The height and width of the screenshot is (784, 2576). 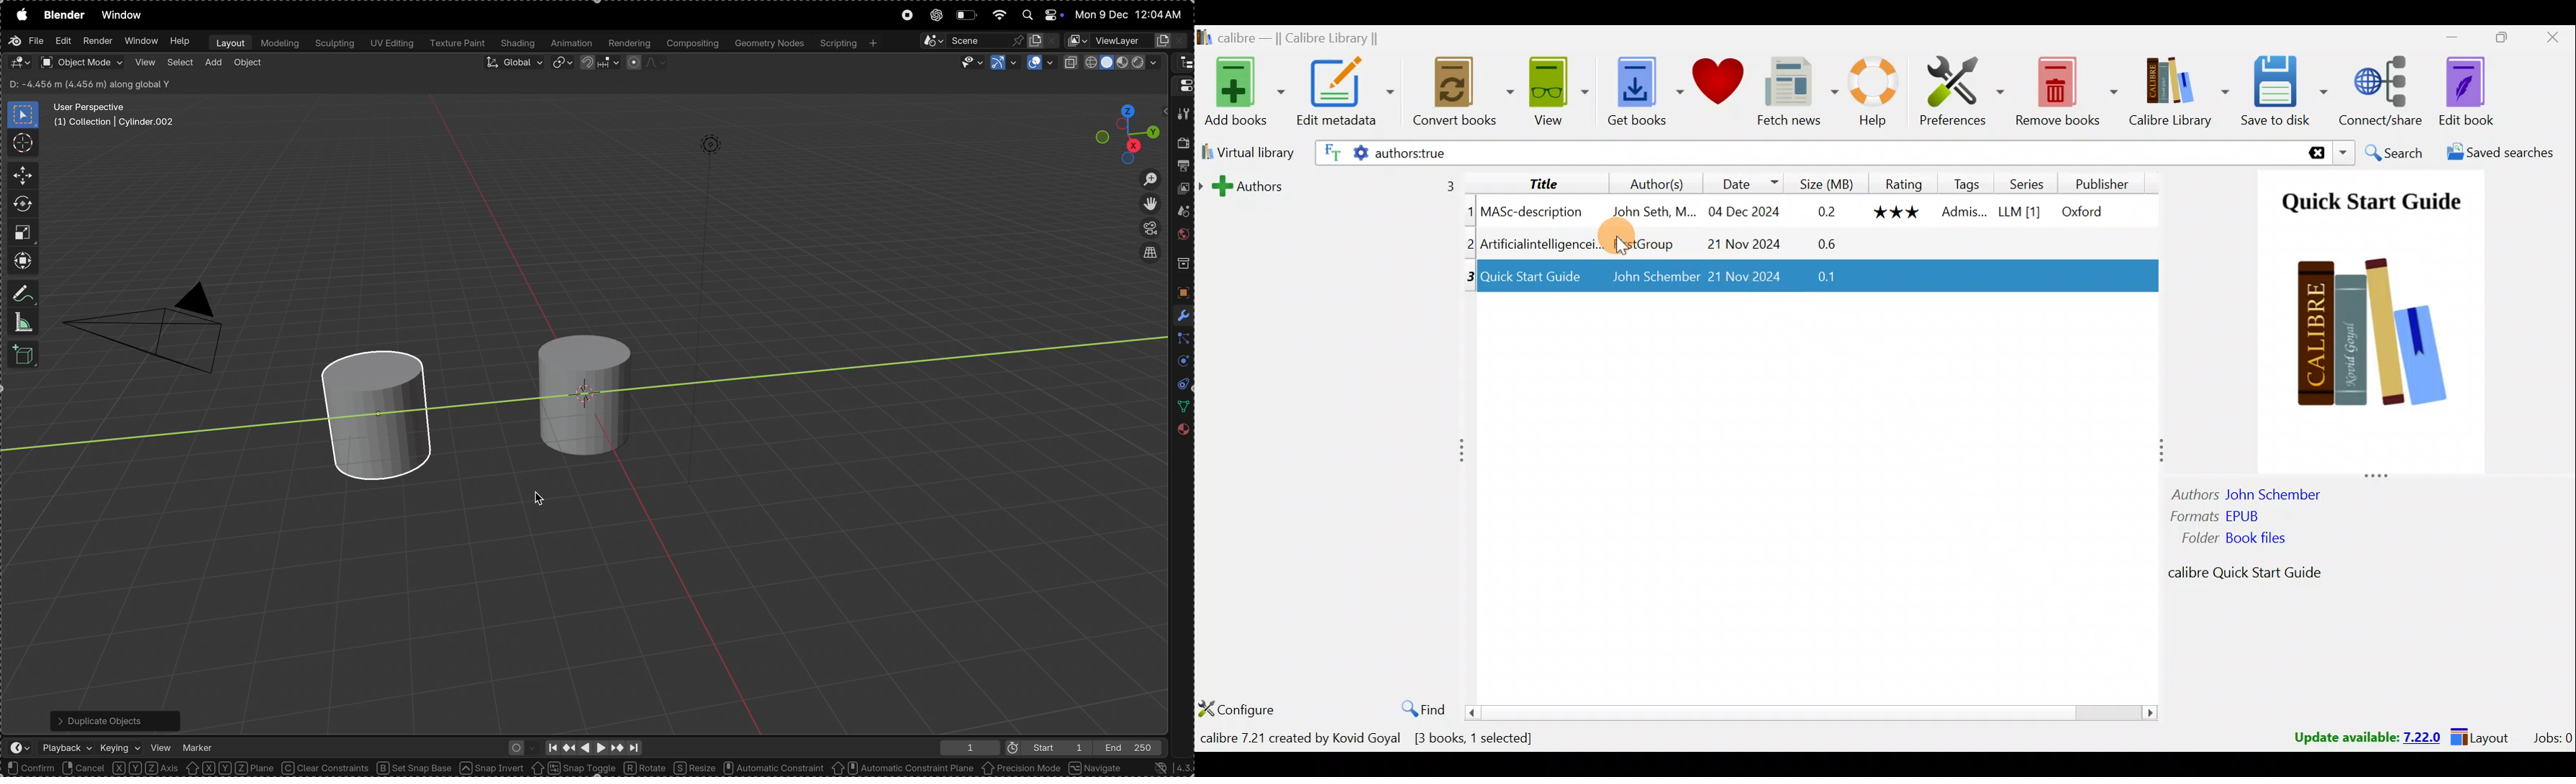 I want to click on object, so click(x=248, y=65).